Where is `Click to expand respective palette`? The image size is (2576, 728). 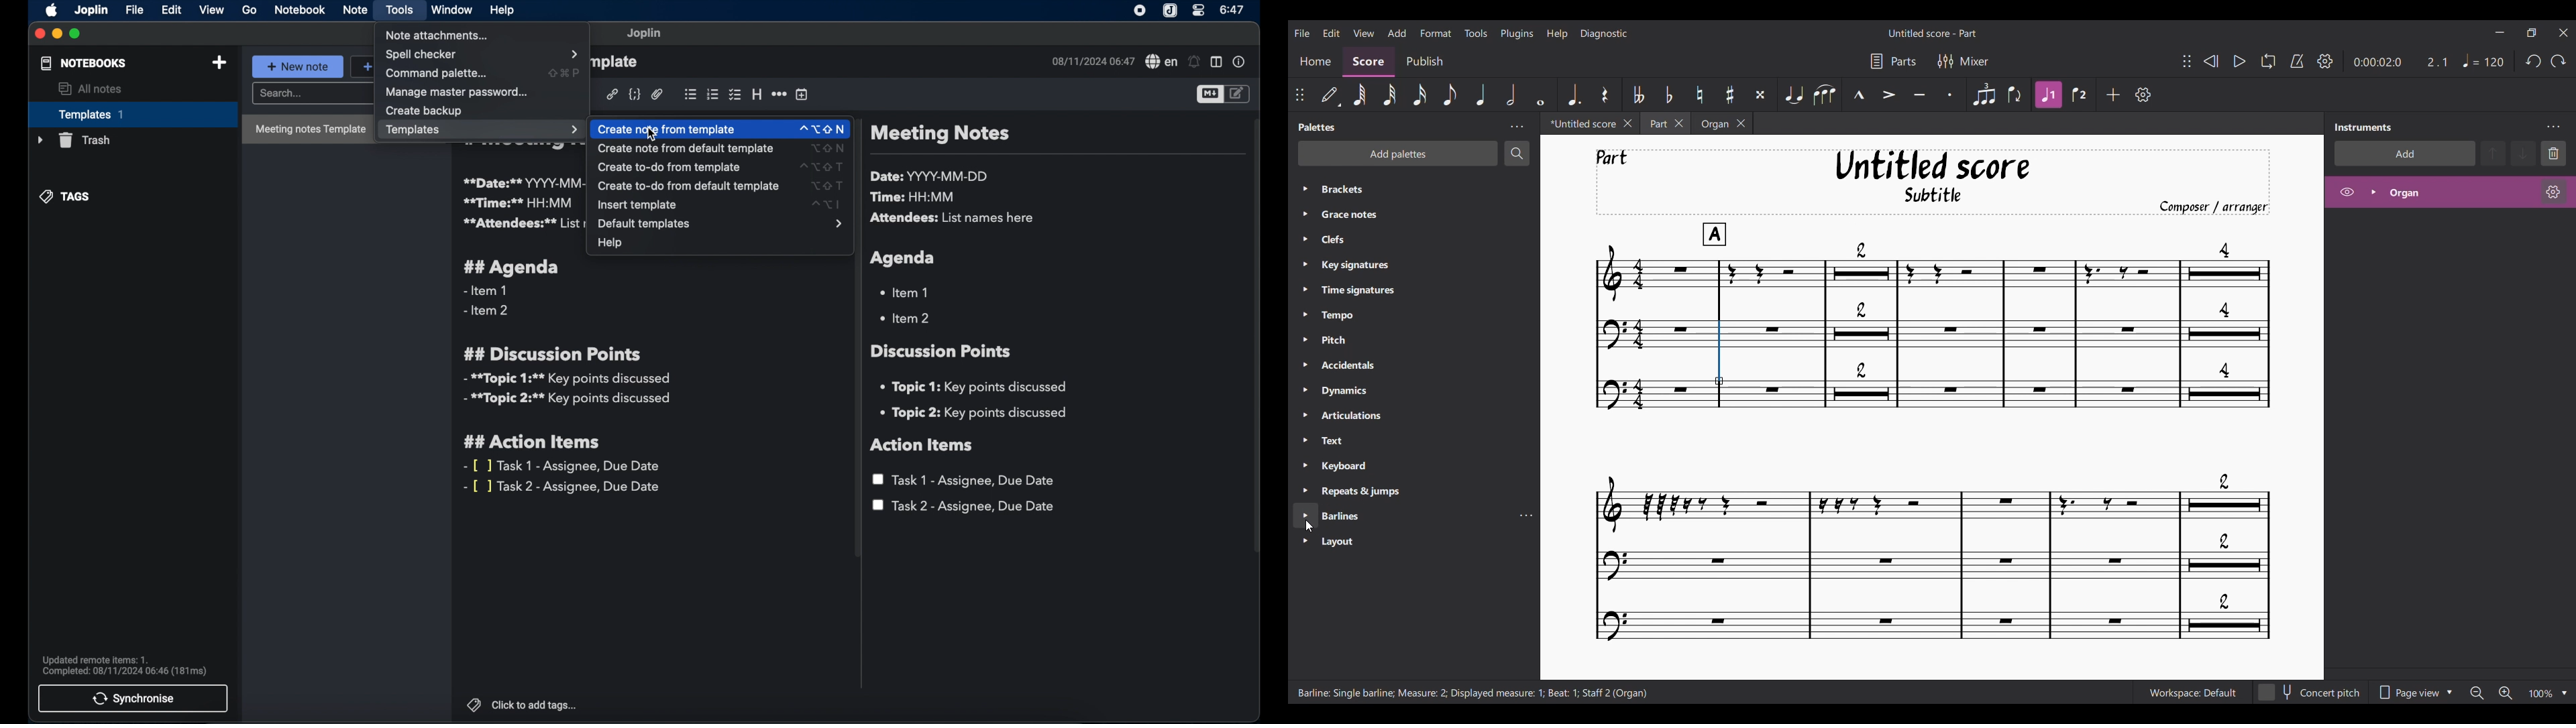
Click to expand respective palette is located at coordinates (1305, 343).